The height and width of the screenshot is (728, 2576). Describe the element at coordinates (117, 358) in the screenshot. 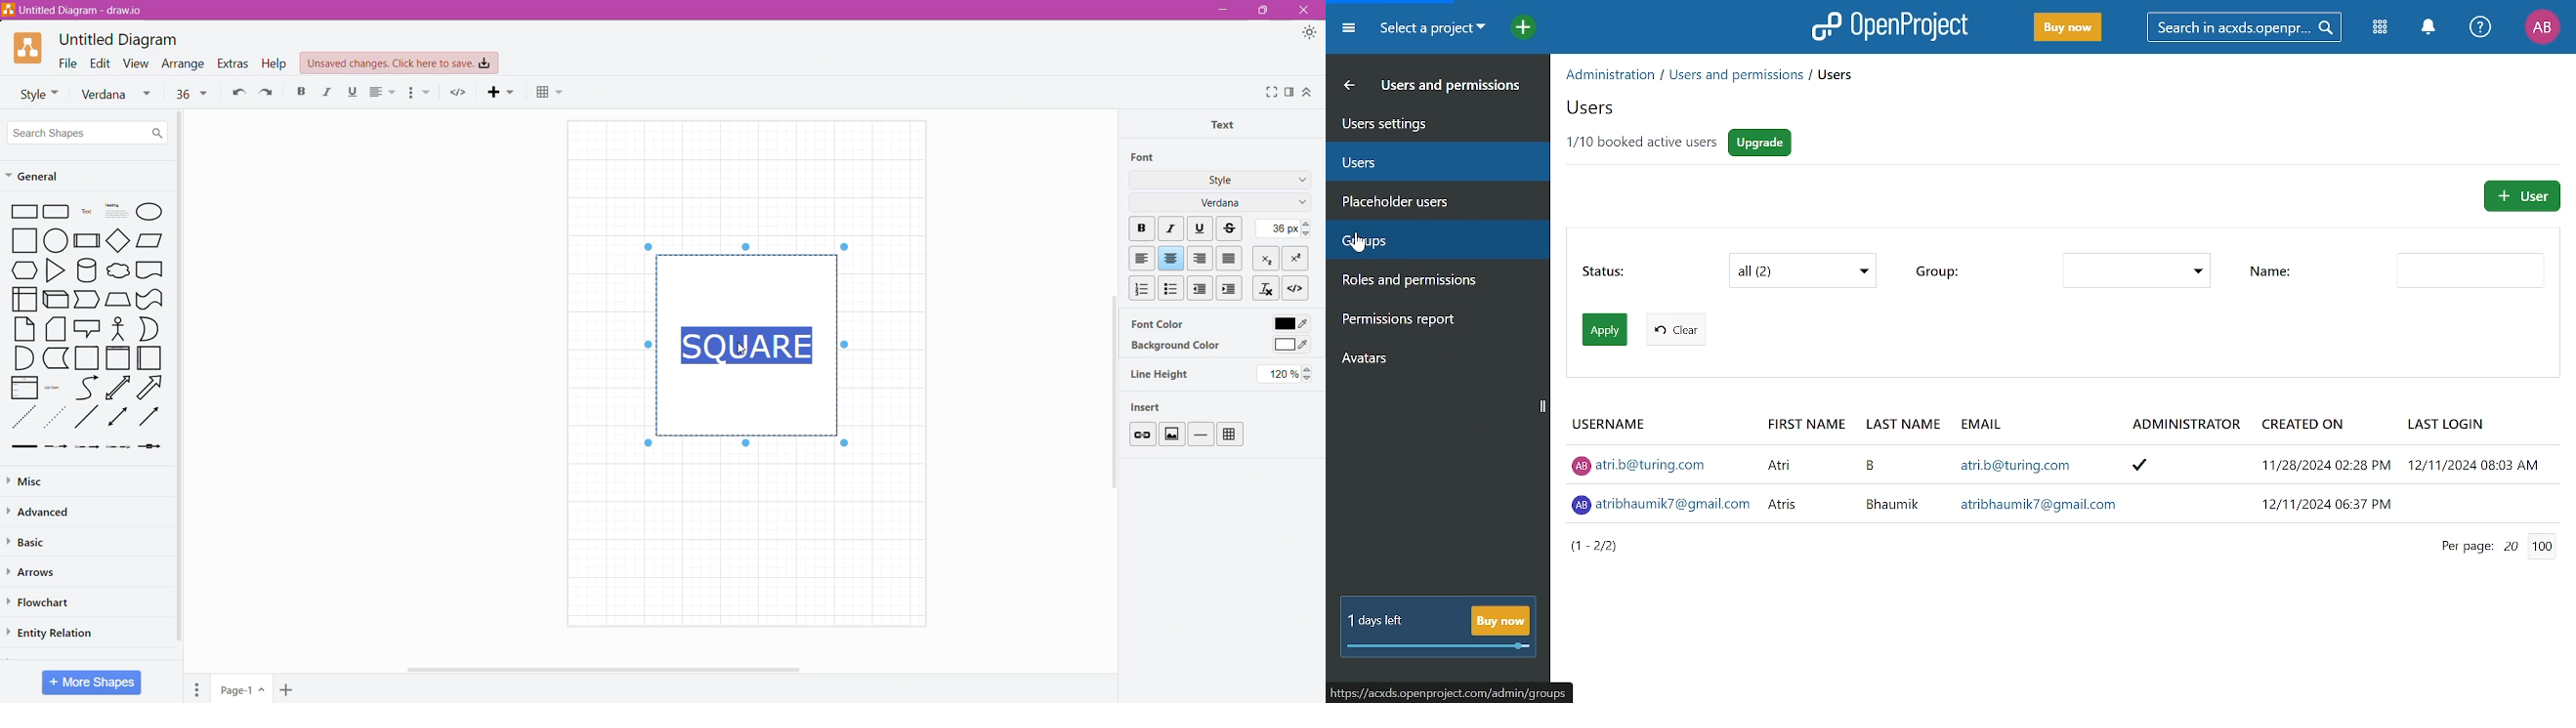

I see `frame` at that location.